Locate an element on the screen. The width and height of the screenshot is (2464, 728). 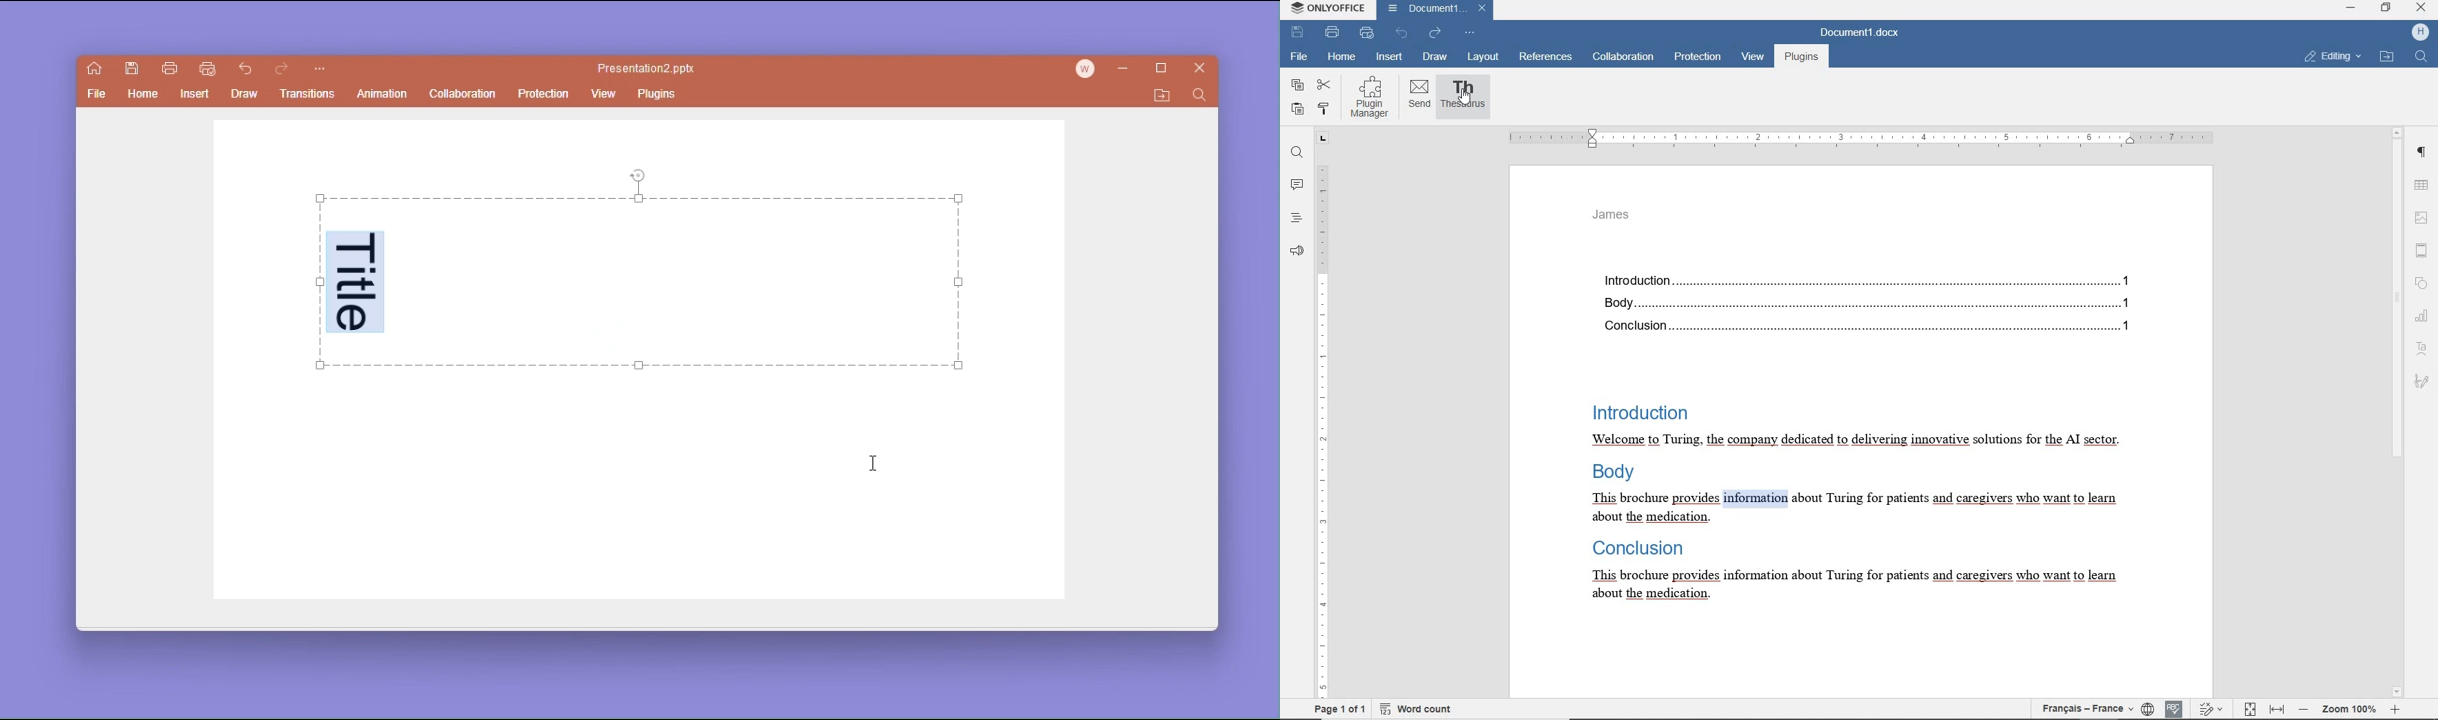
insert is located at coordinates (194, 96).